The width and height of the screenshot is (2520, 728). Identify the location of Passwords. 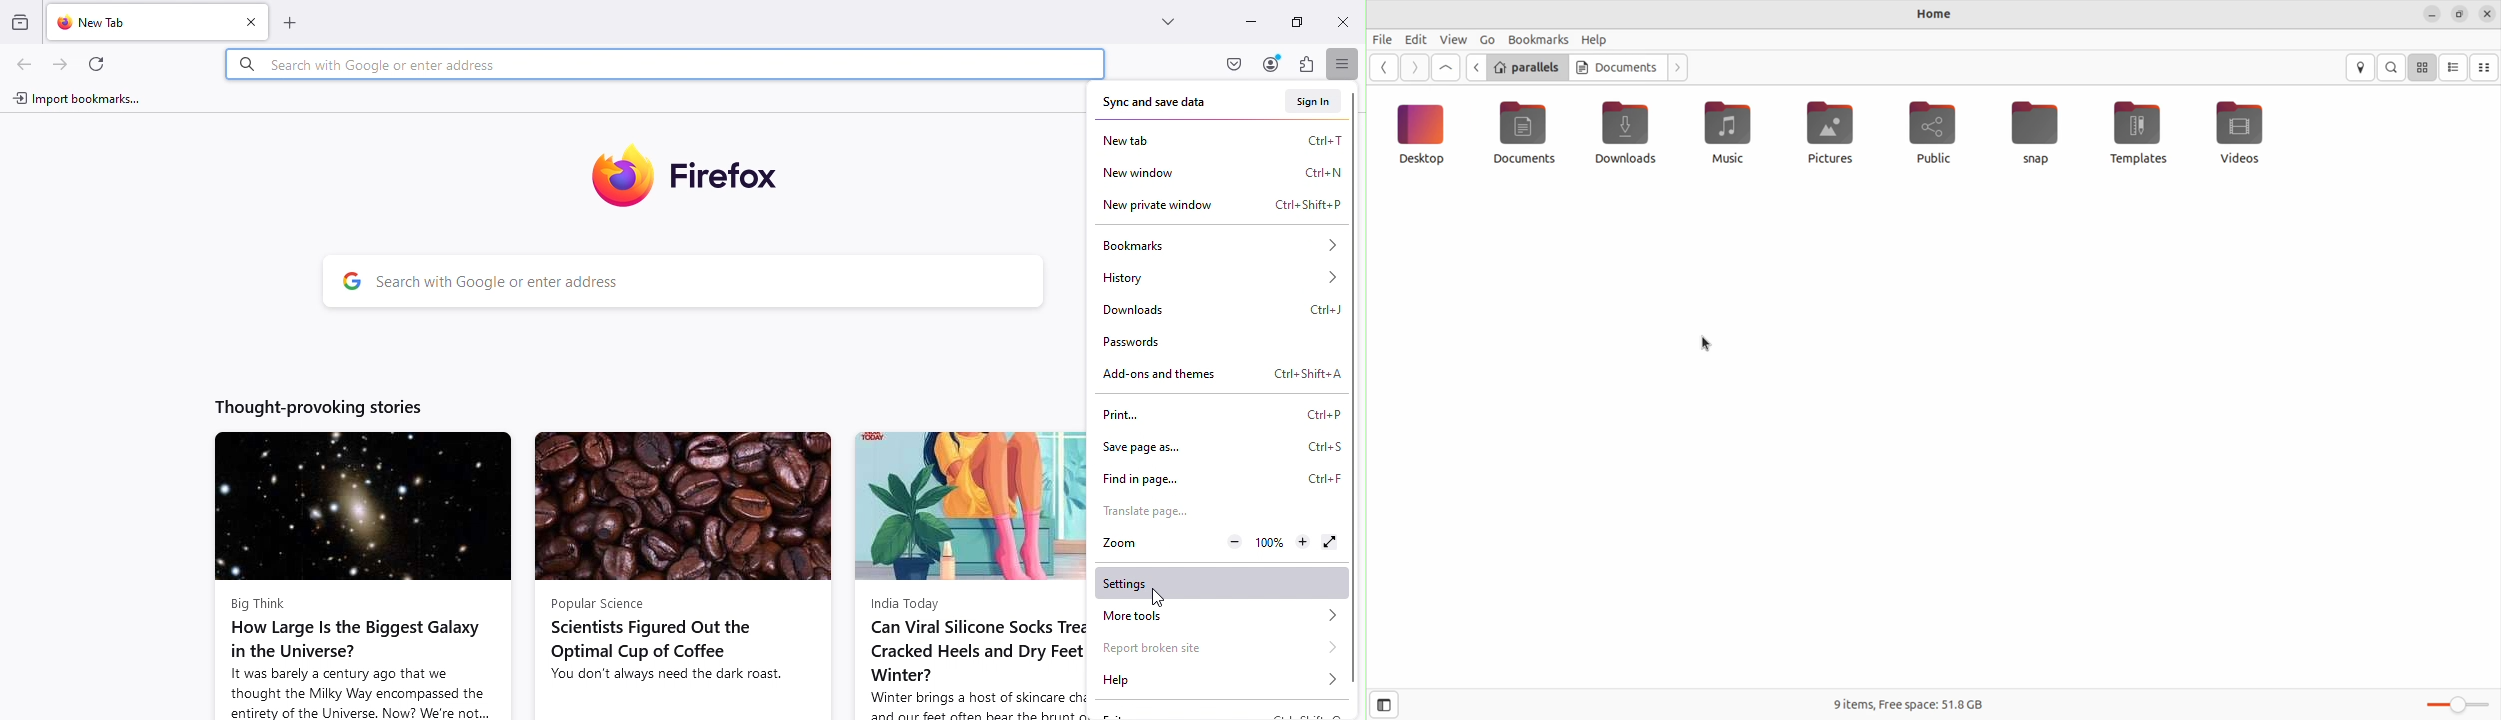
(1142, 345).